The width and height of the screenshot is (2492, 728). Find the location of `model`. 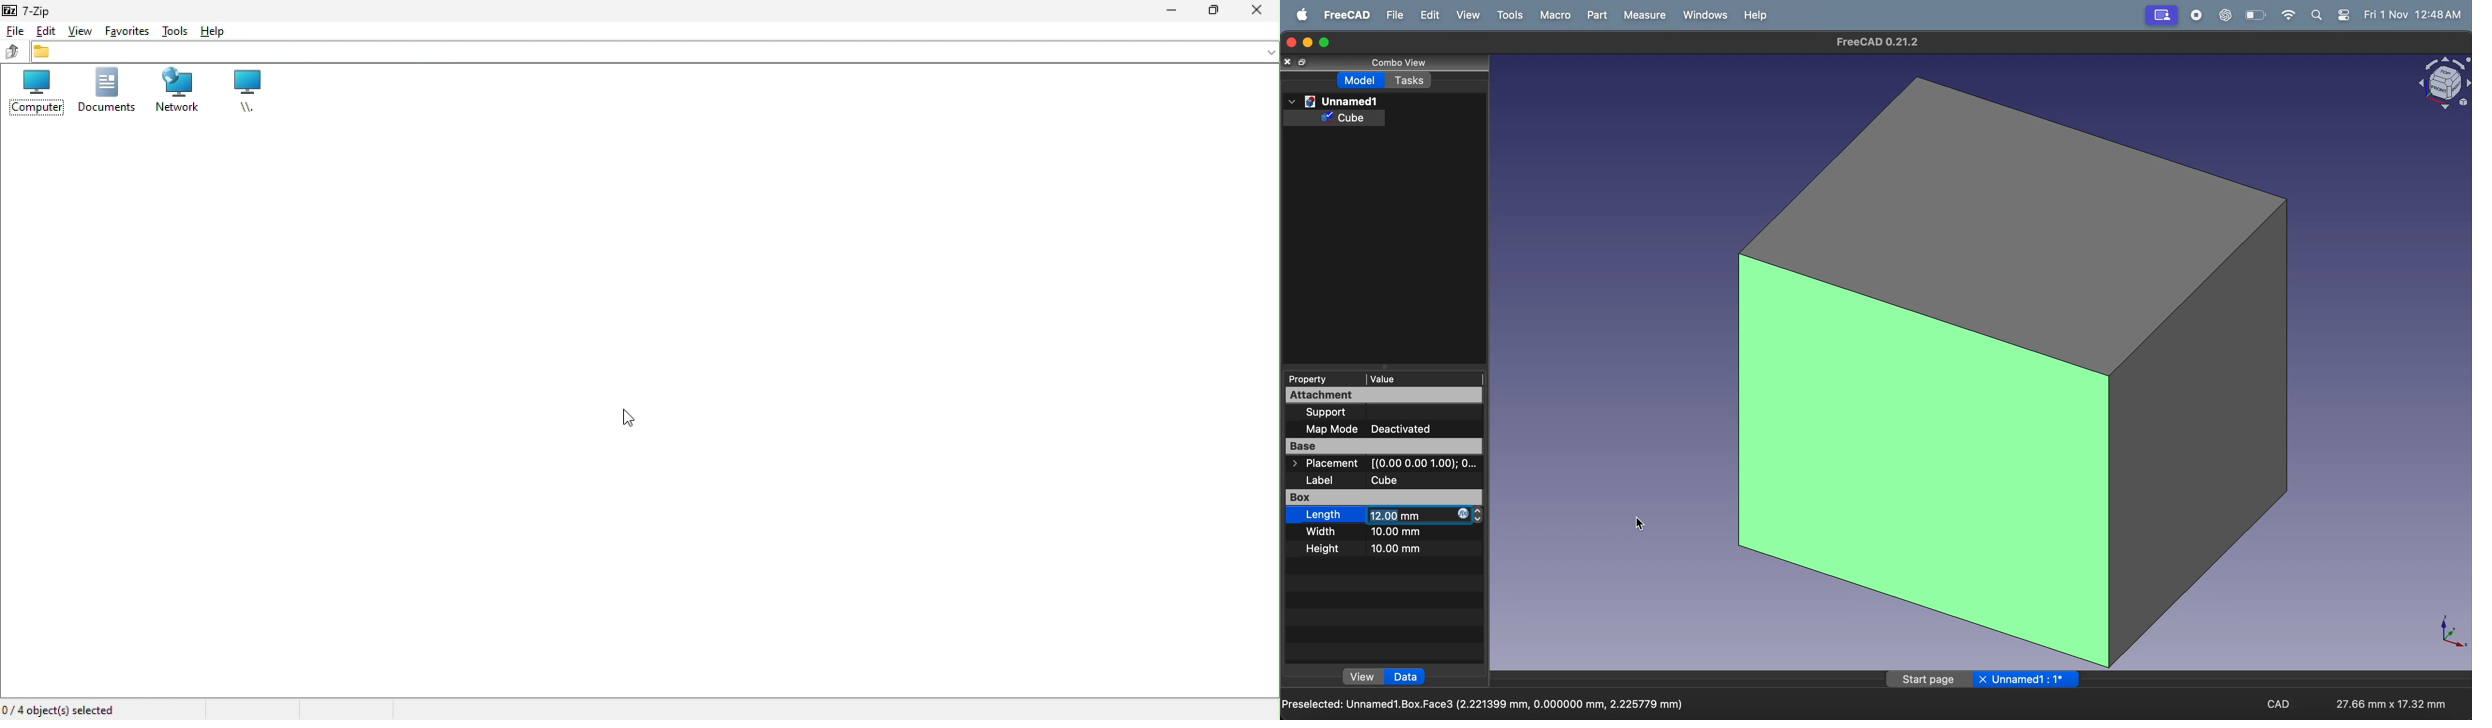

model is located at coordinates (1363, 81).